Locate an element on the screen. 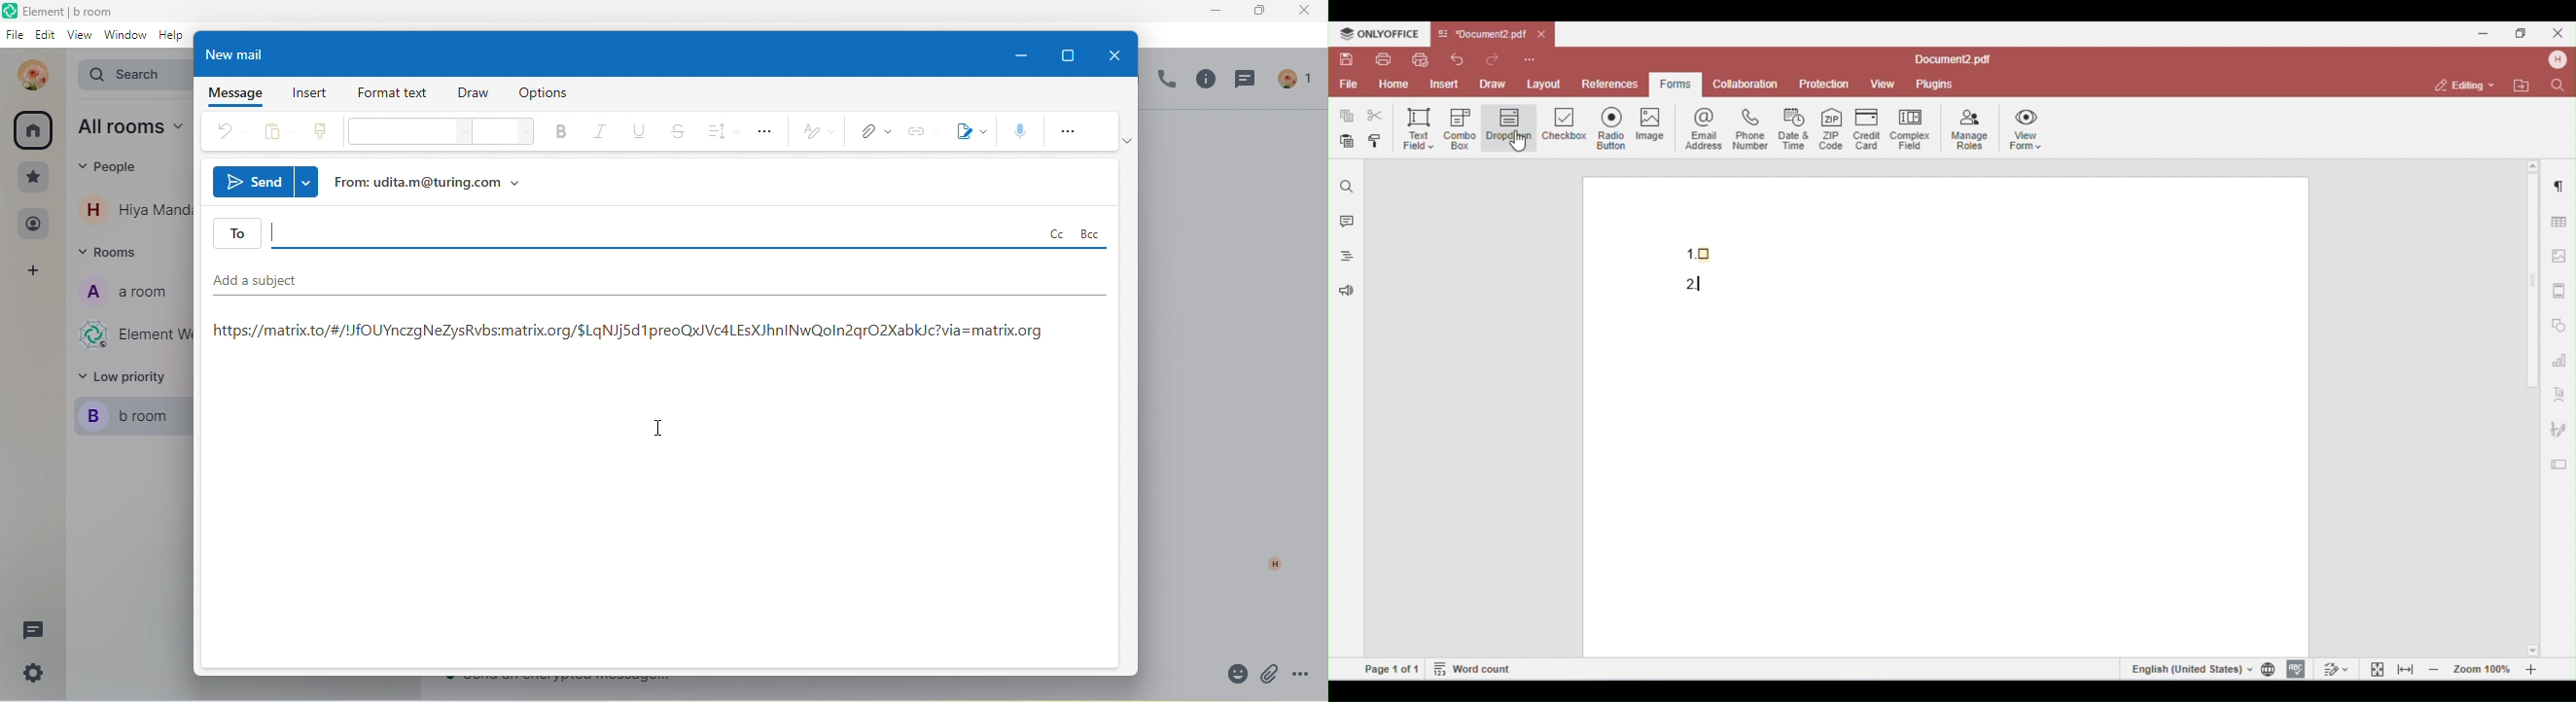  more option is located at coordinates (1070, 131).